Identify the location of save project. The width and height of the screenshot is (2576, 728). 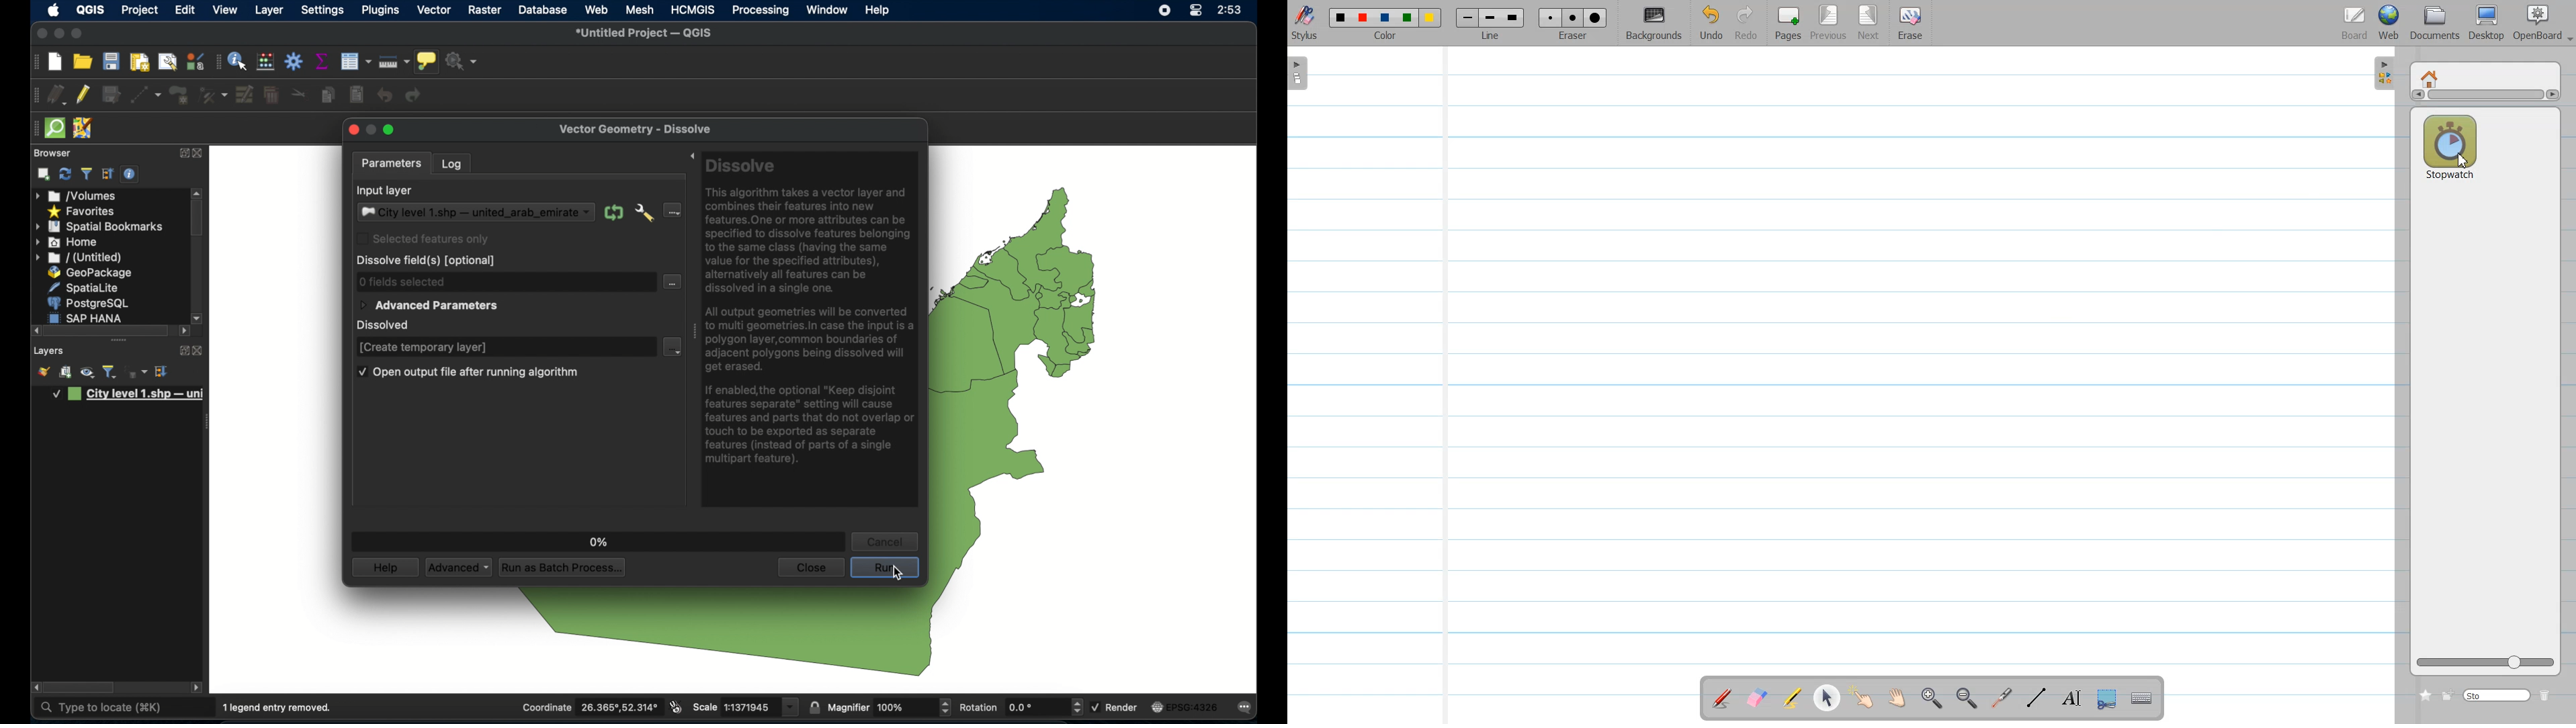
(112, 62).